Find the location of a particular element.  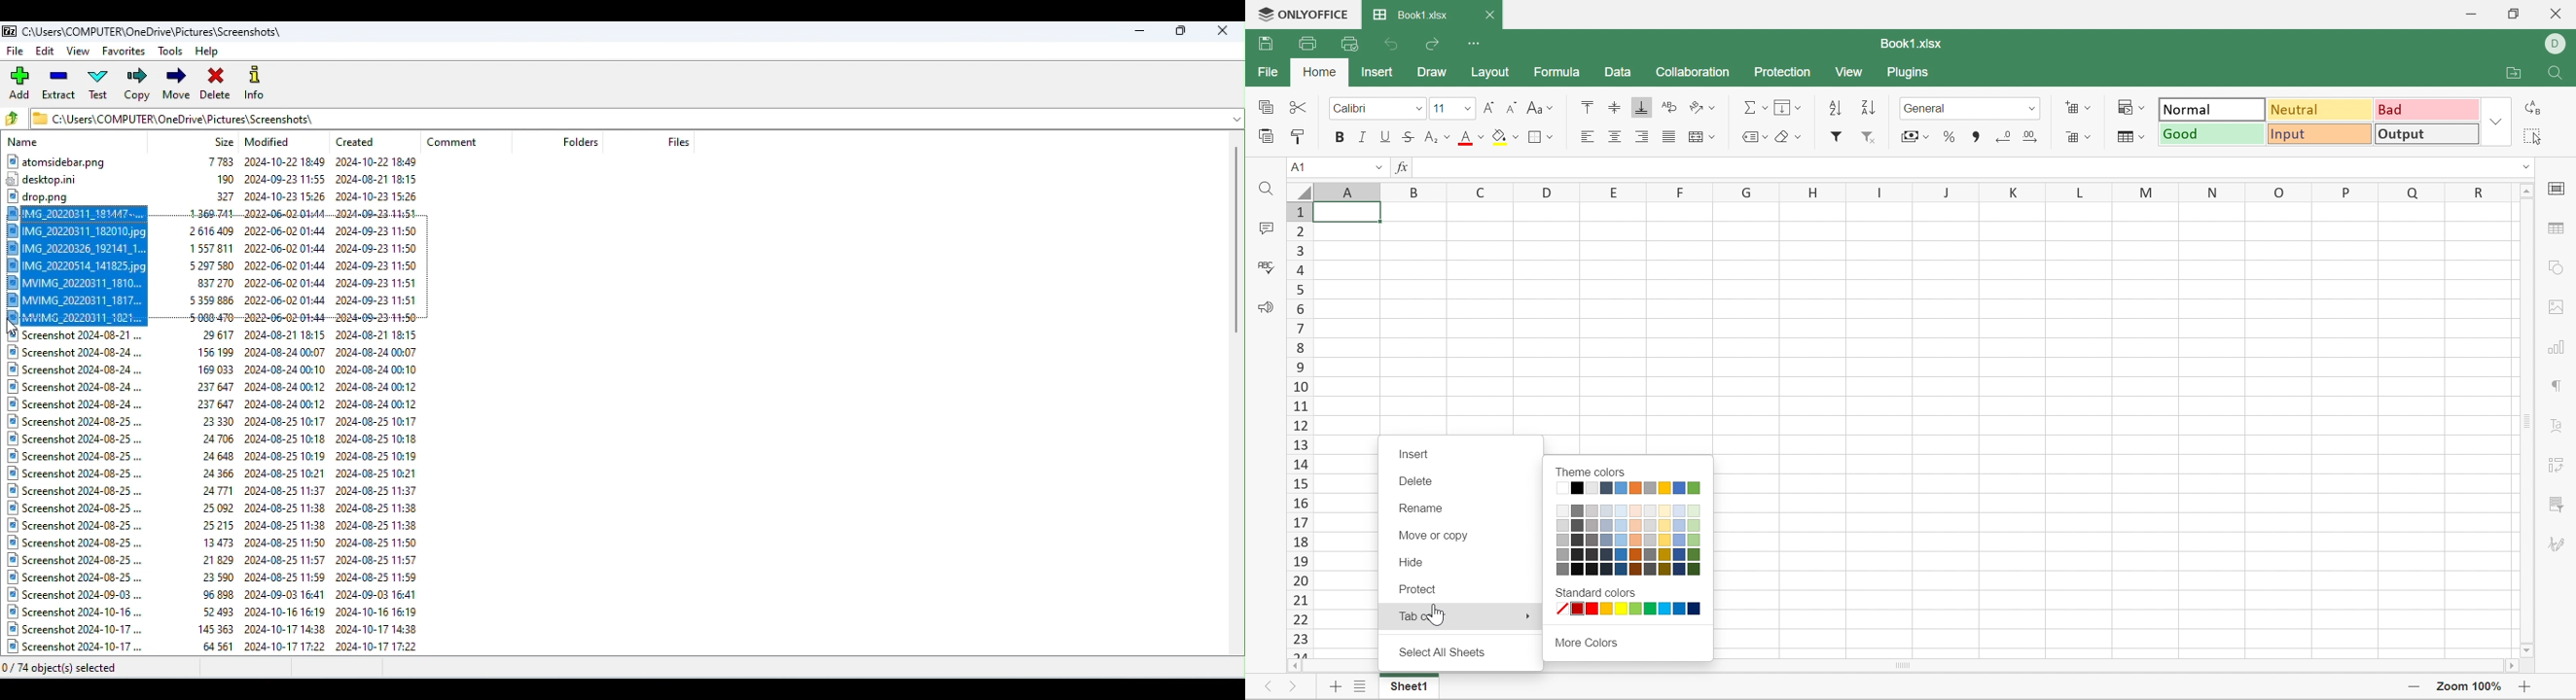

Chart settings is located at coordinates (2555, 347).